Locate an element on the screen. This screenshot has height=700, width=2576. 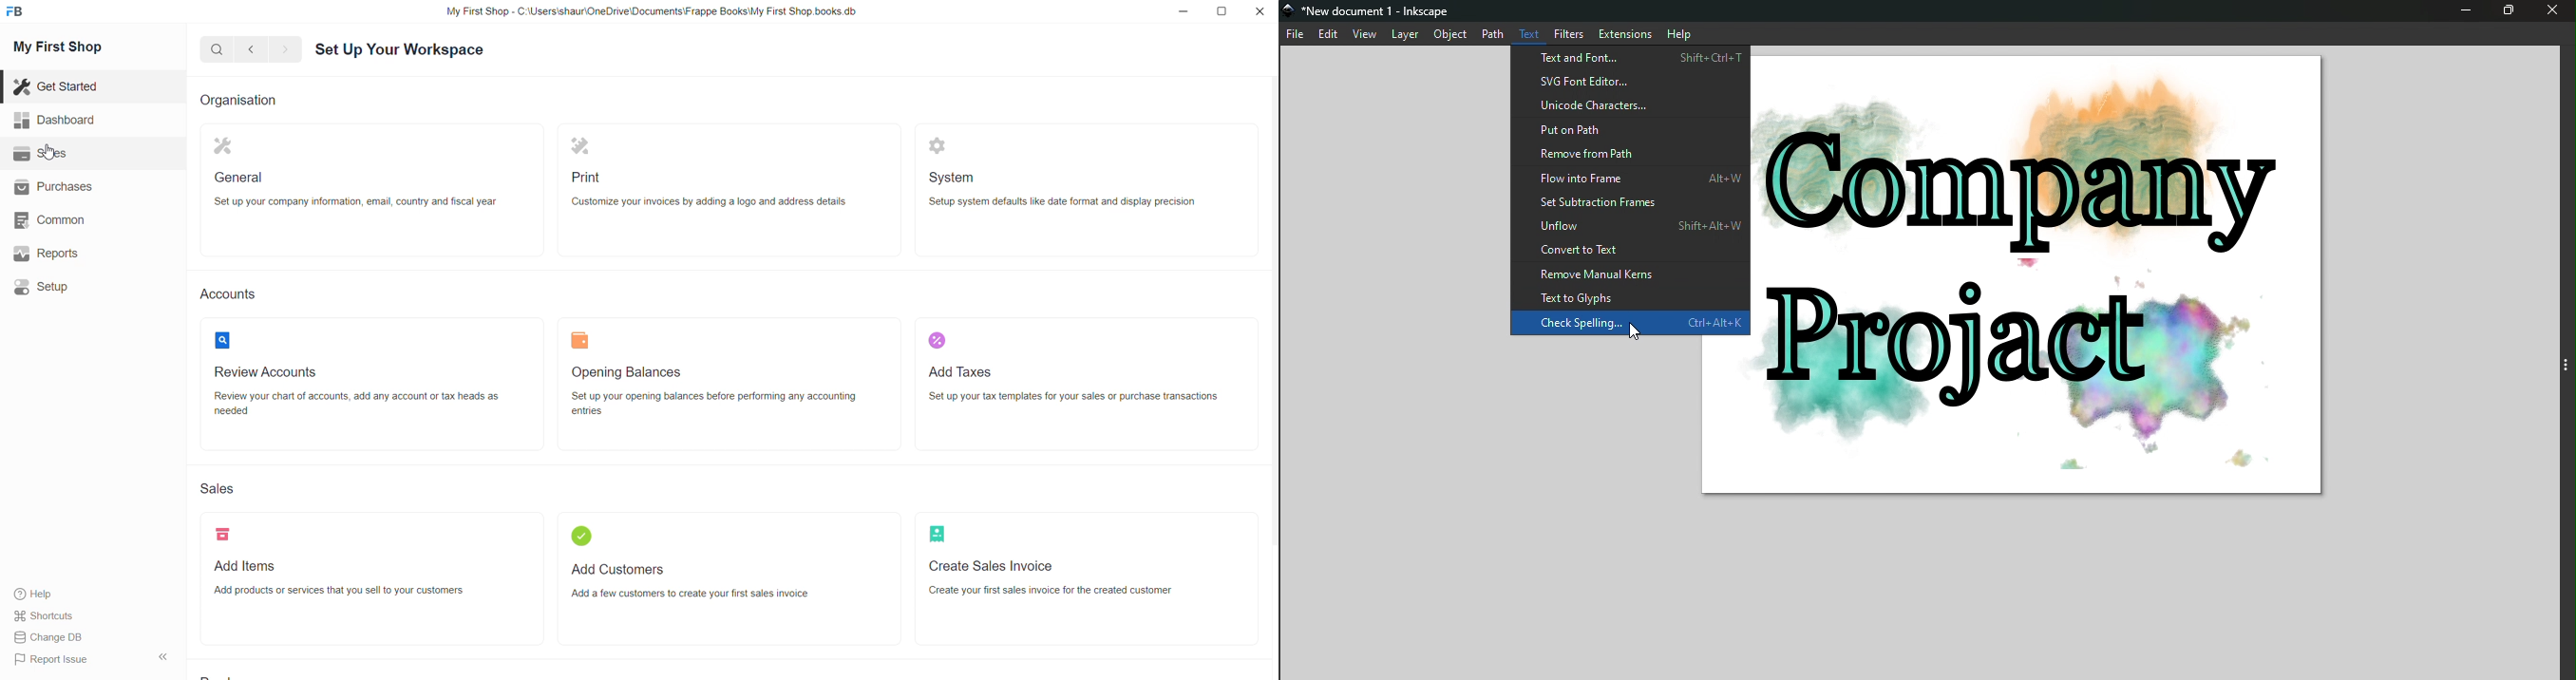
cursor is located at coordinates (51, 155).